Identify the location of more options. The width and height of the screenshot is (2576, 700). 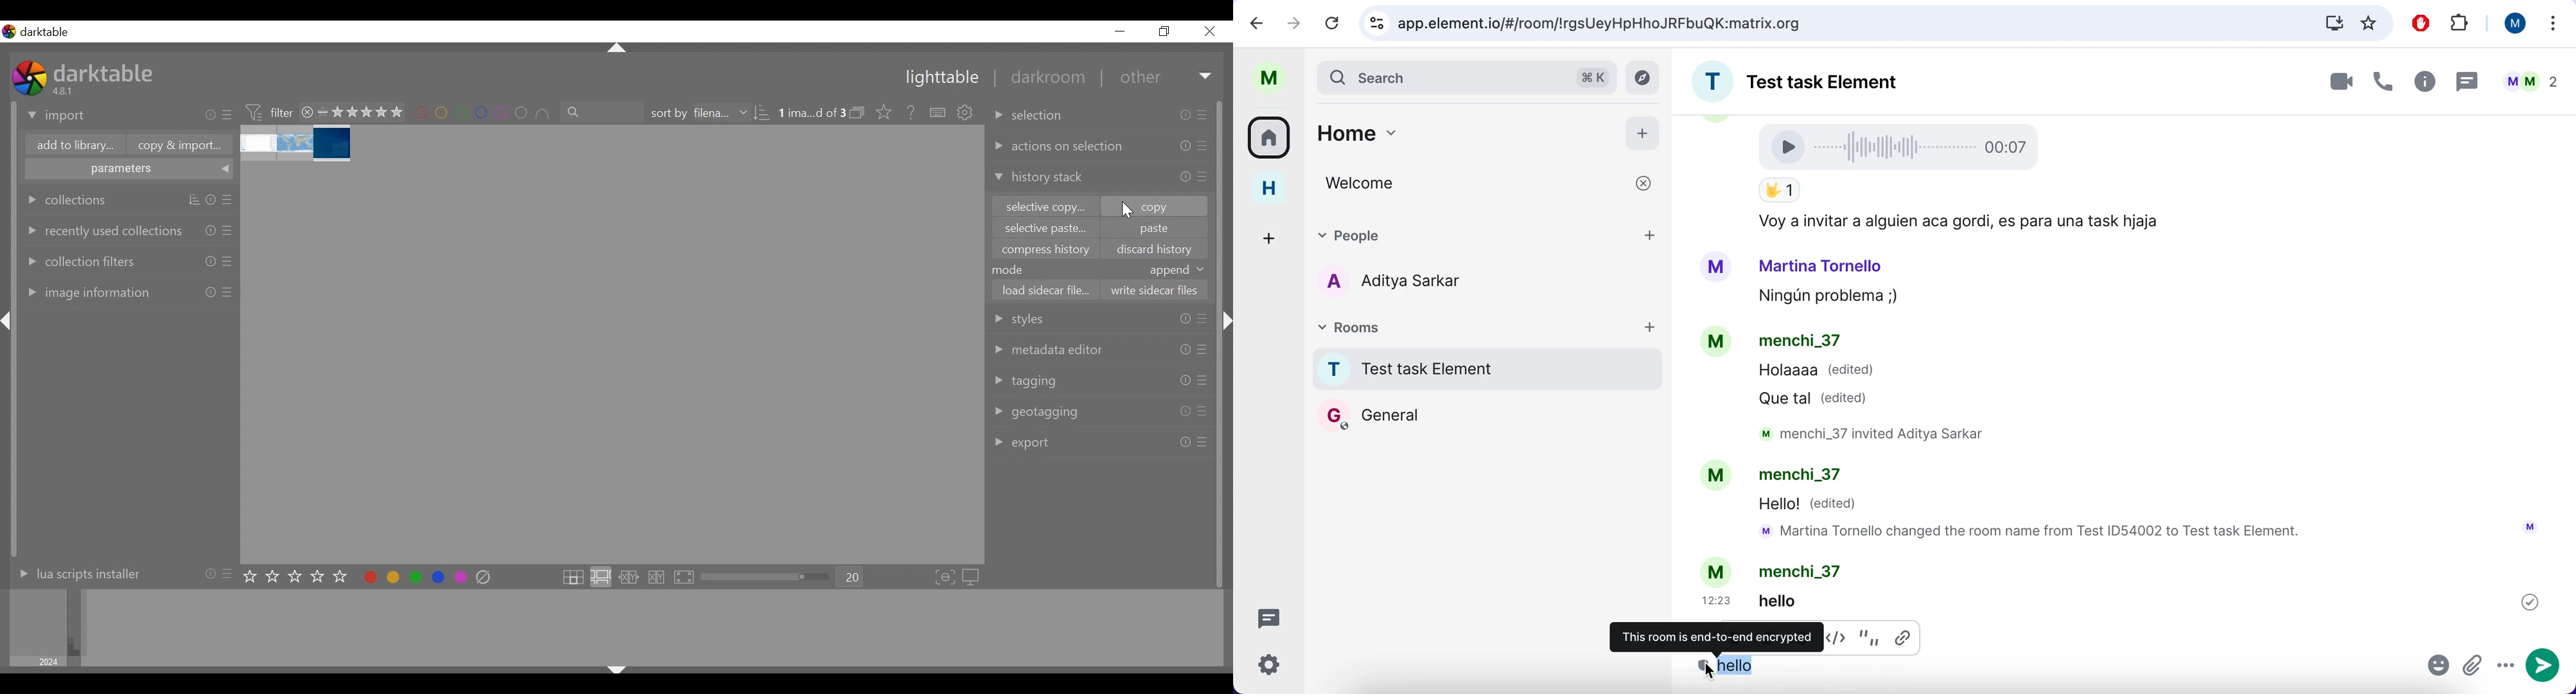
(2554, 26).